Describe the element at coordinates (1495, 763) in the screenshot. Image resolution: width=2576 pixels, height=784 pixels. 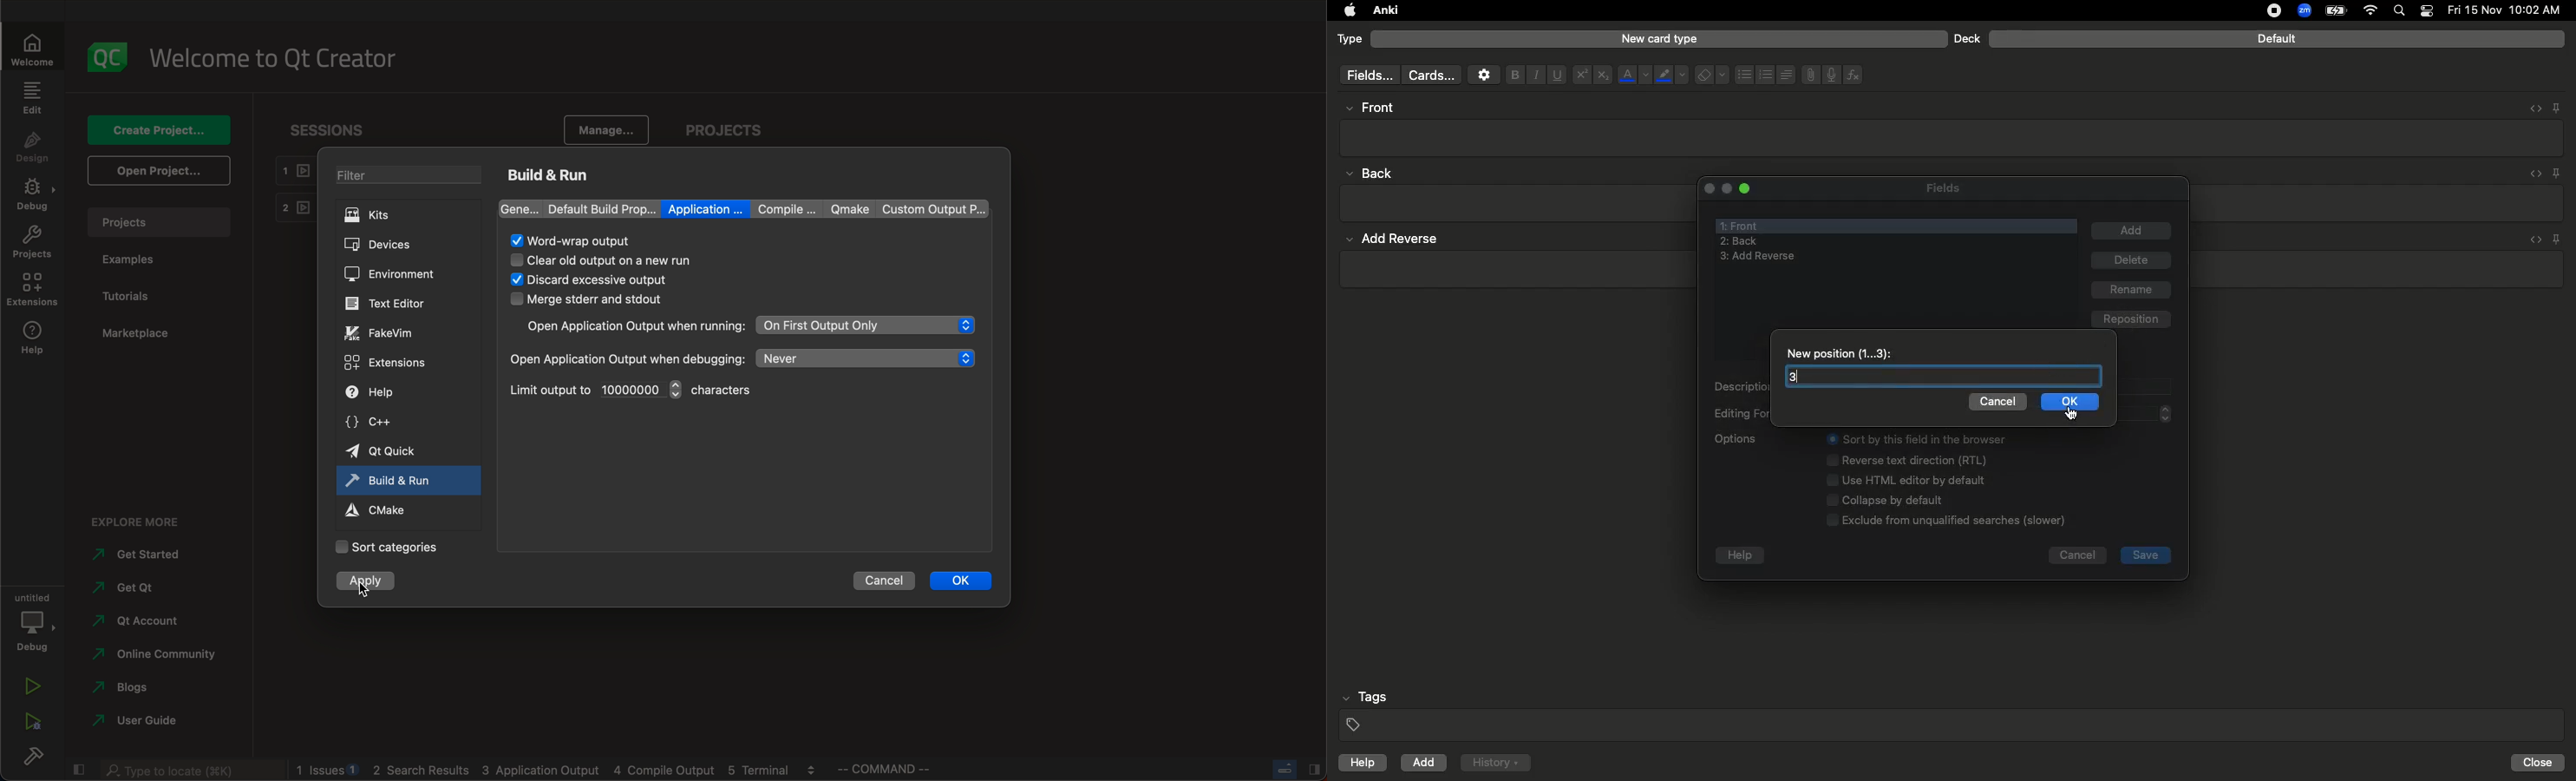
I see `History` at that location.